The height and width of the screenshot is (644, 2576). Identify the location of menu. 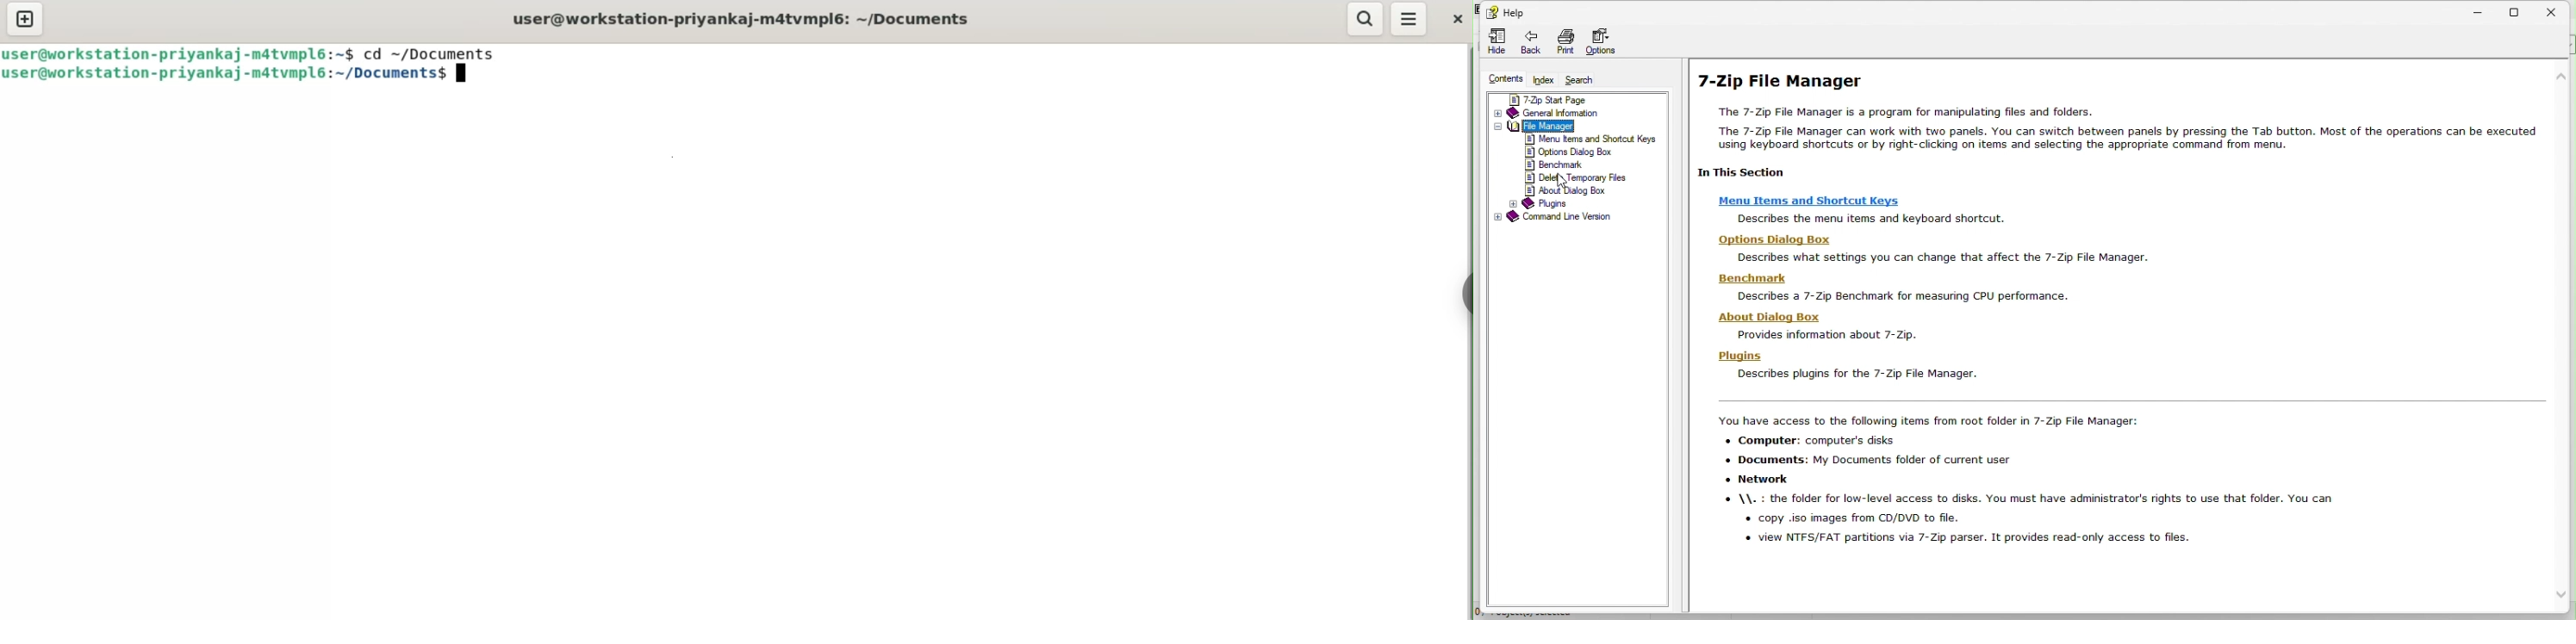
(1410, 19).